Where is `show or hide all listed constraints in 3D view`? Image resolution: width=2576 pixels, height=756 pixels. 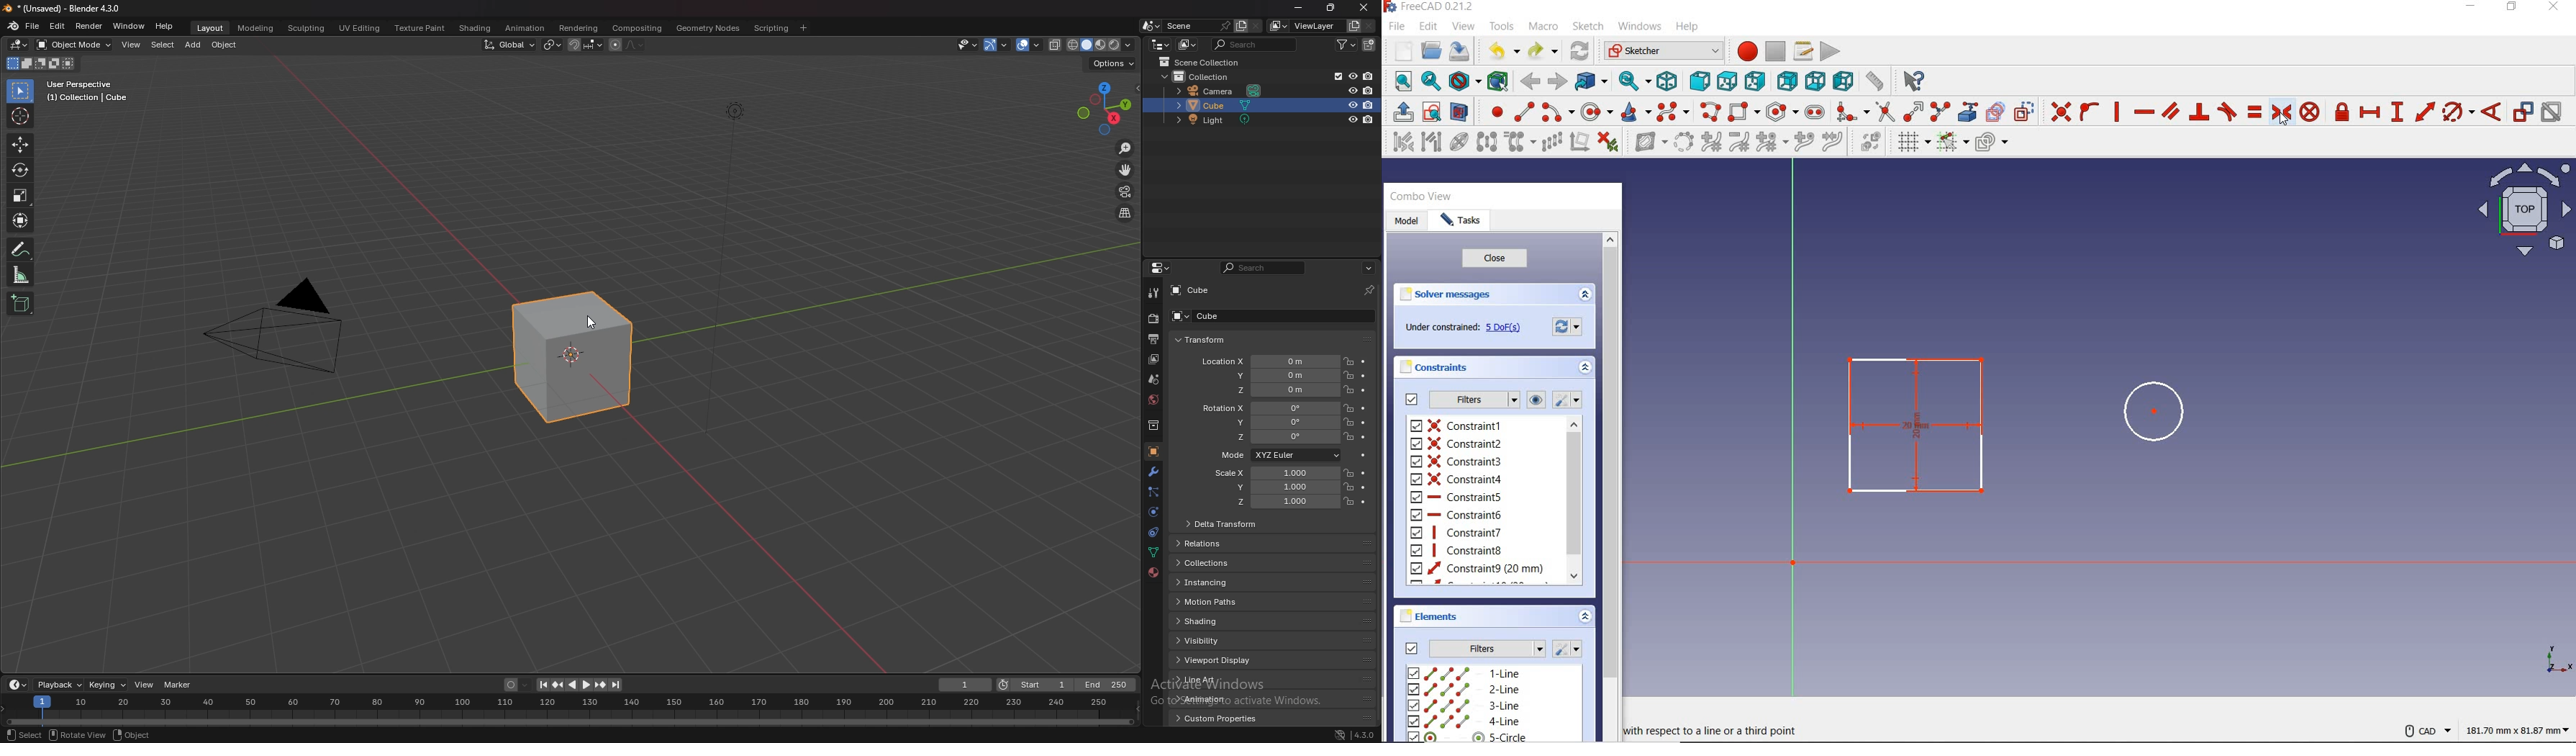
show or hide all listed constraints in 3D view is located at coordinates (1537, 399).